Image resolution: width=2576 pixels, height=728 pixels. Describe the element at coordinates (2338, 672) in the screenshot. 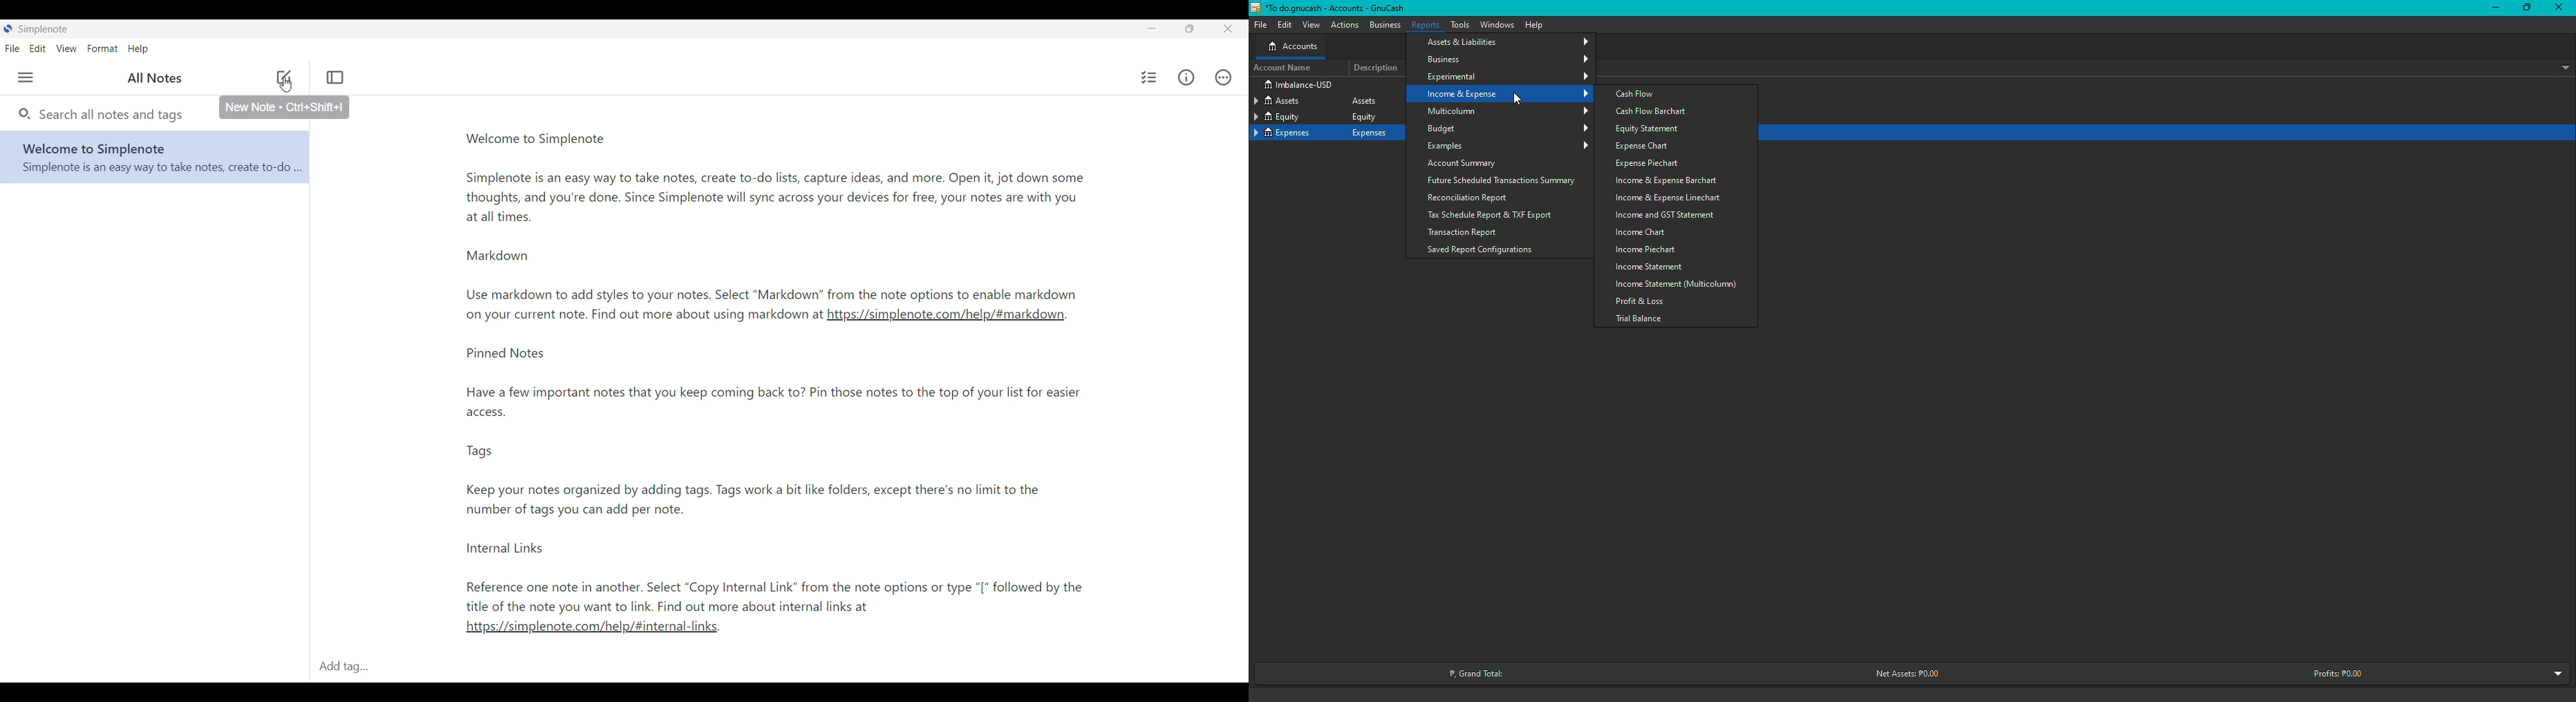

I see `Profits` at that location.